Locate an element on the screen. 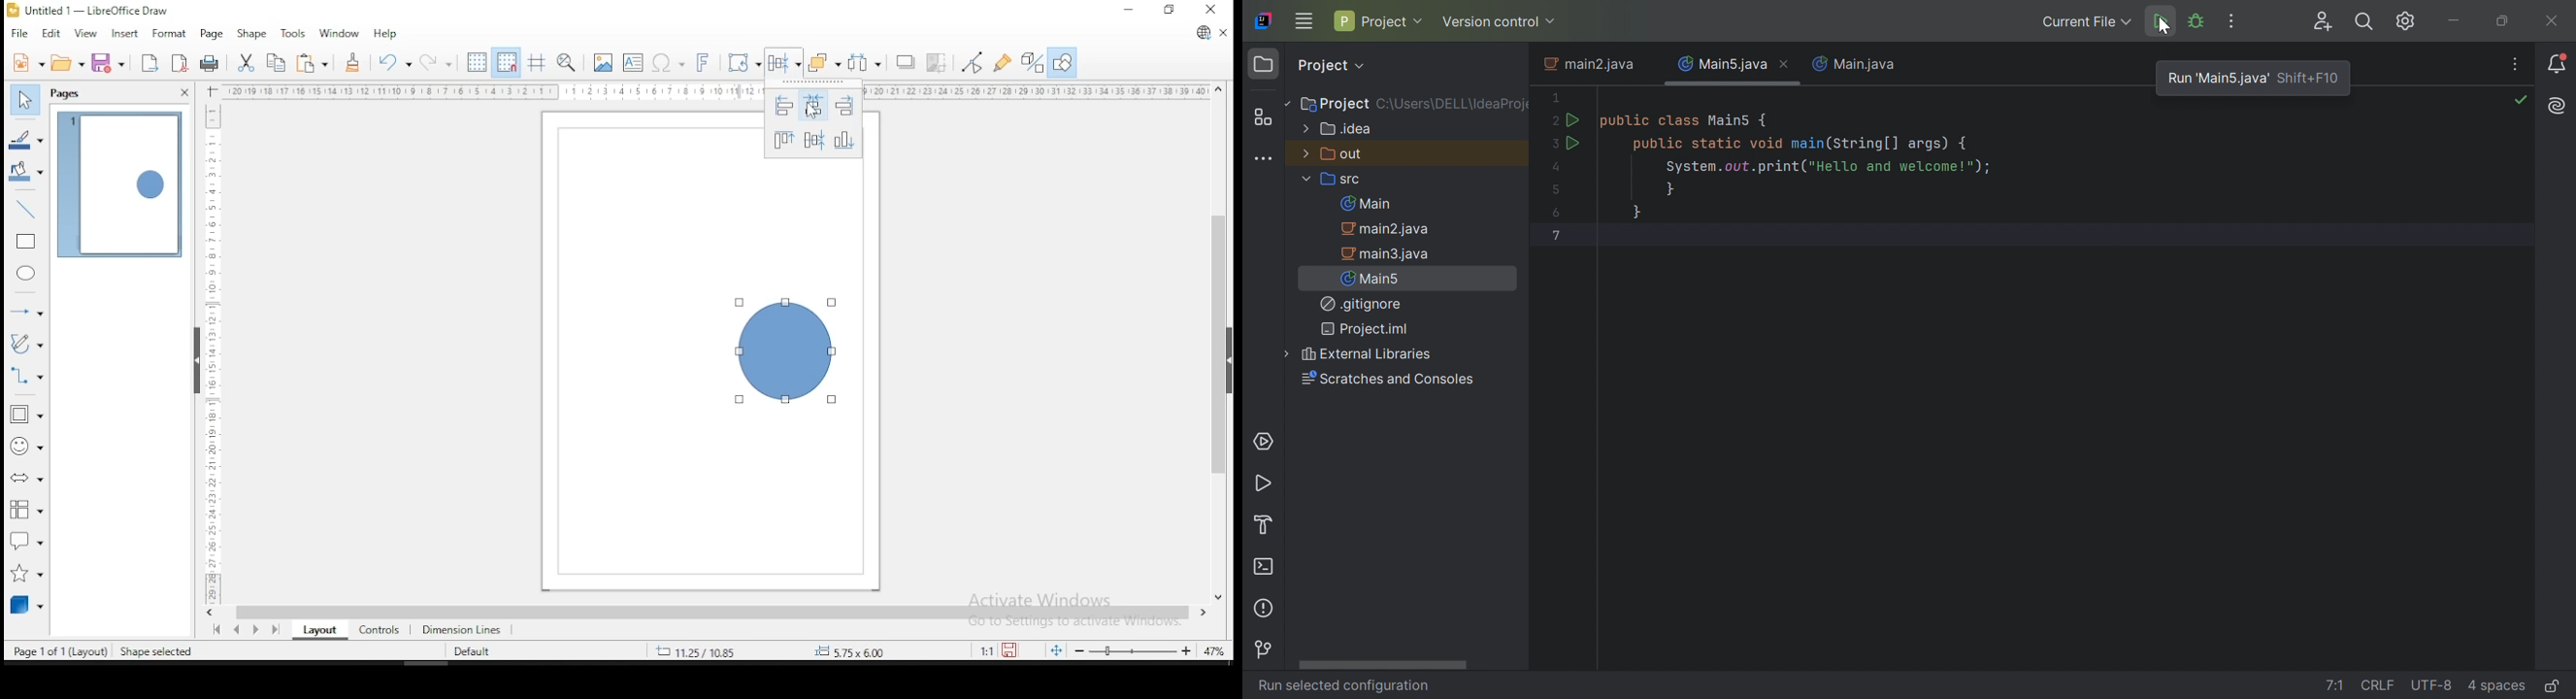 The width and height of the screenshot is (2576, 700). out is located at coordinates (1338, 155).